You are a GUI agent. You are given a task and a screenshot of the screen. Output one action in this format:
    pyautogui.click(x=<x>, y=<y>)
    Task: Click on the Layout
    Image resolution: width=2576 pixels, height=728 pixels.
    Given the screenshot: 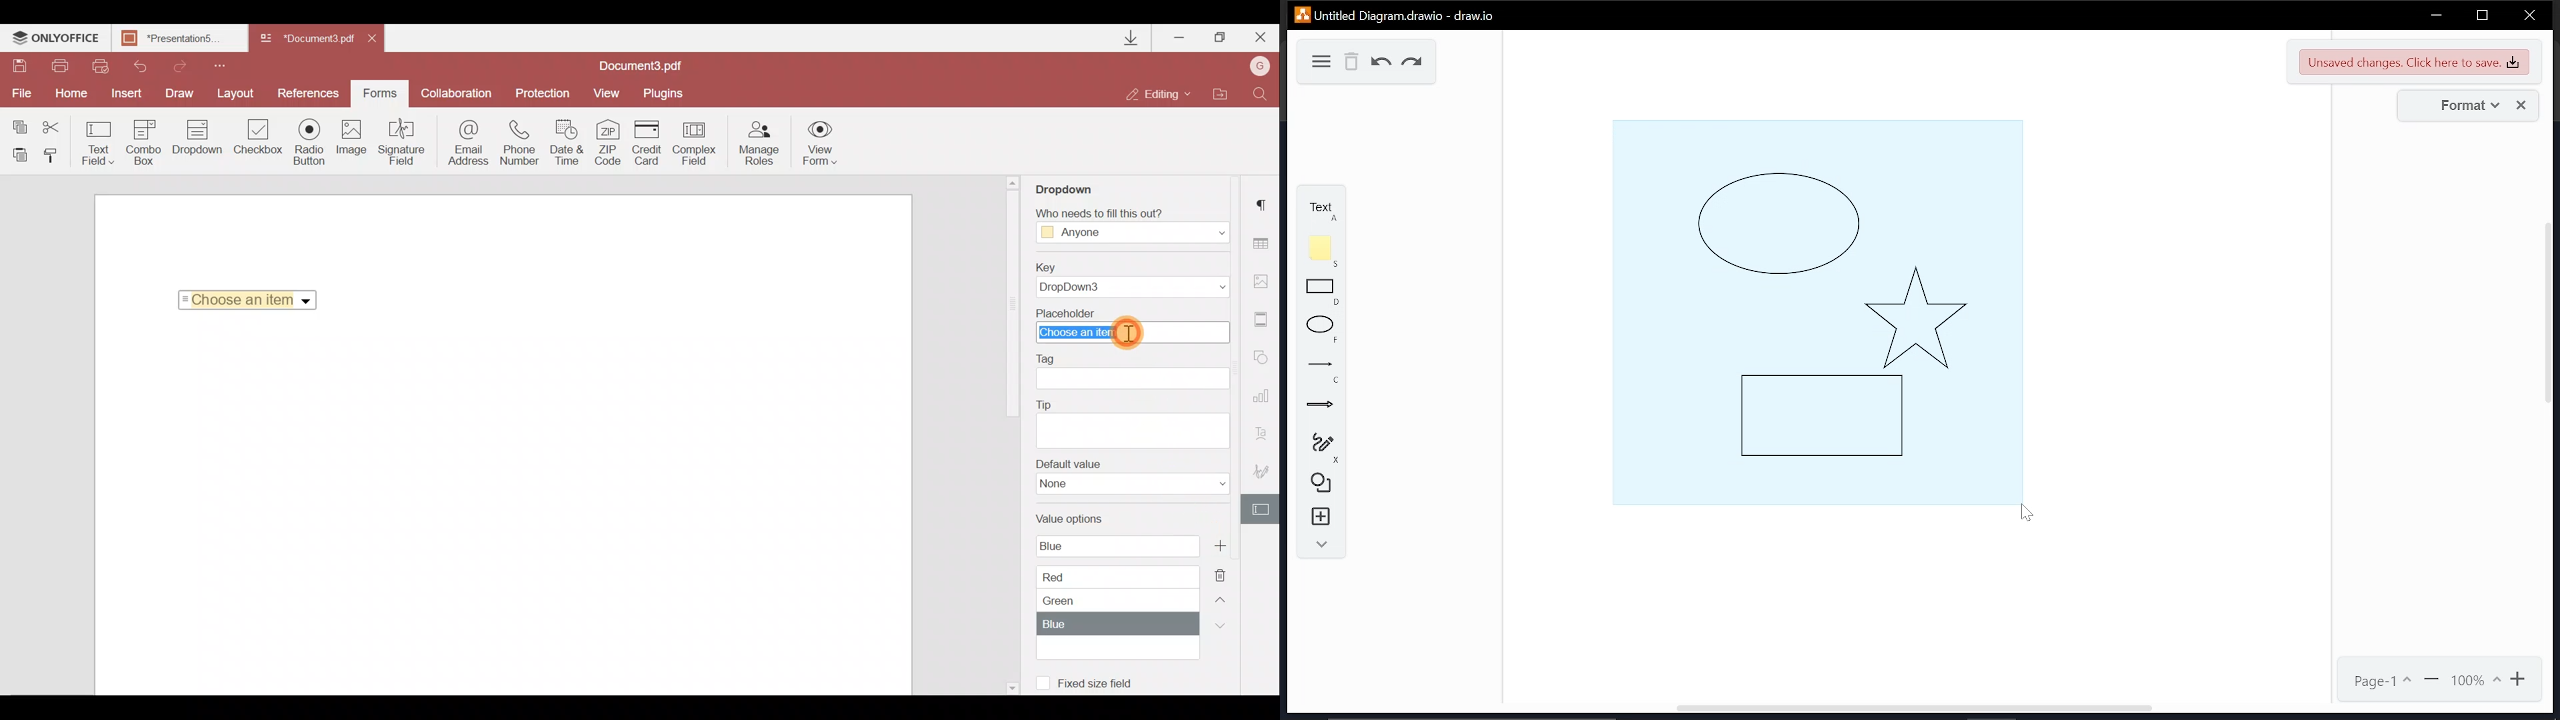 What is the action you would take?
    pyautogui.click(x=239, y=93)
    